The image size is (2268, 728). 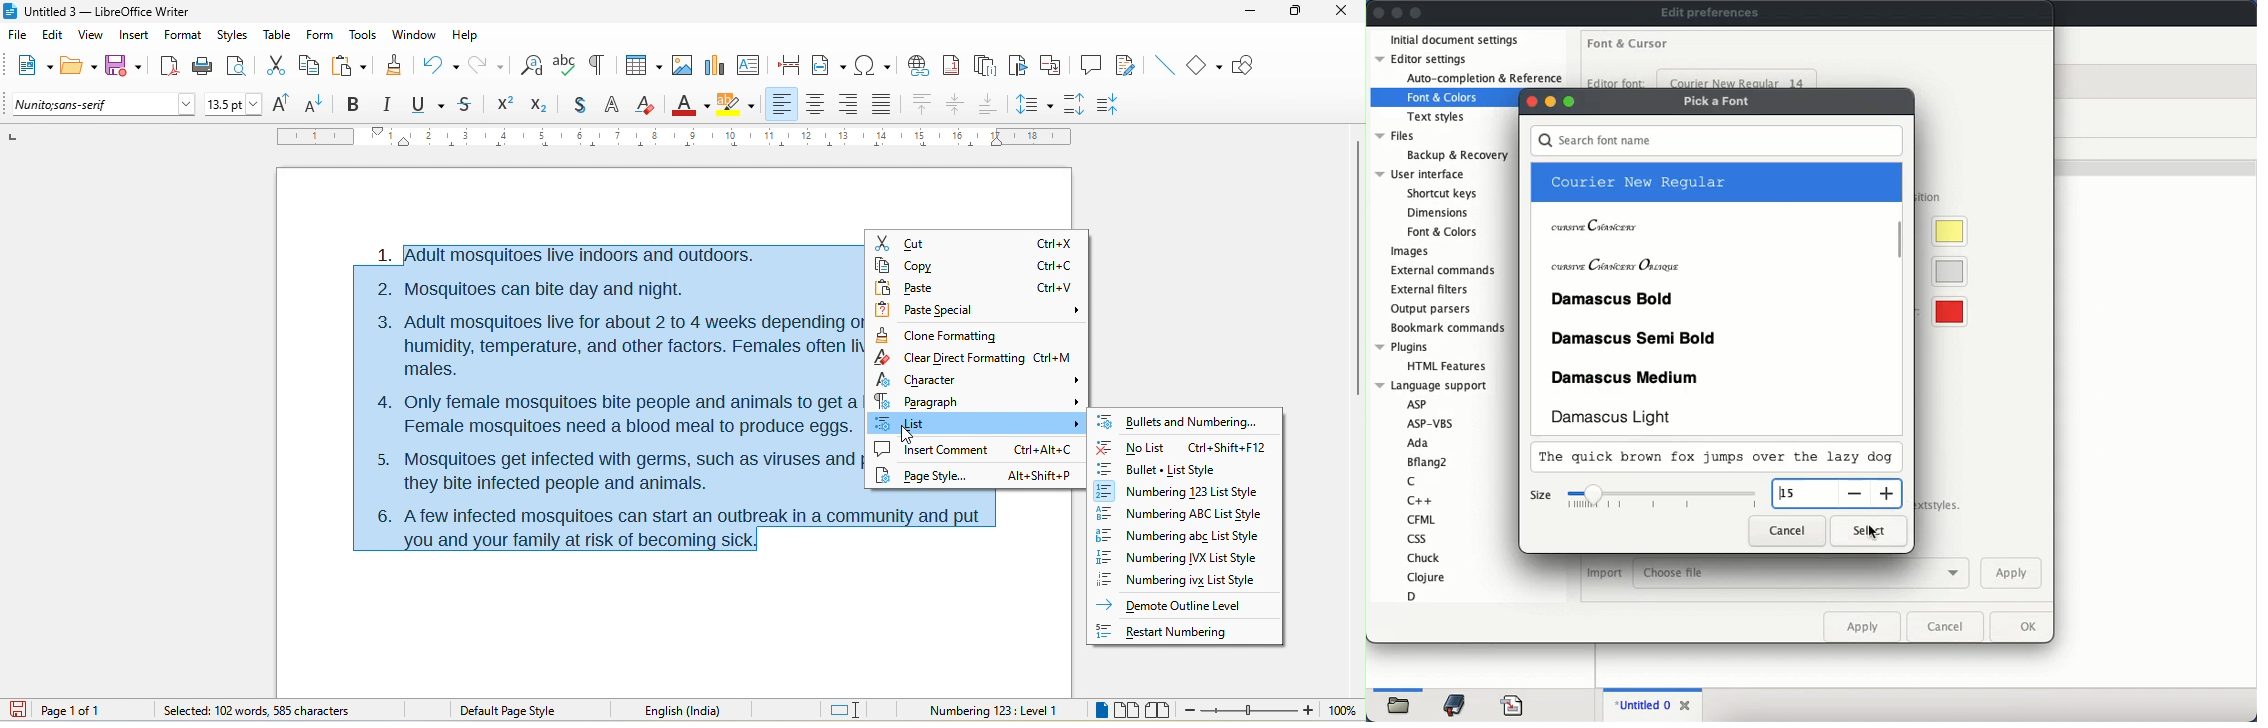 I want to click on save, so click(x=124, y=65).